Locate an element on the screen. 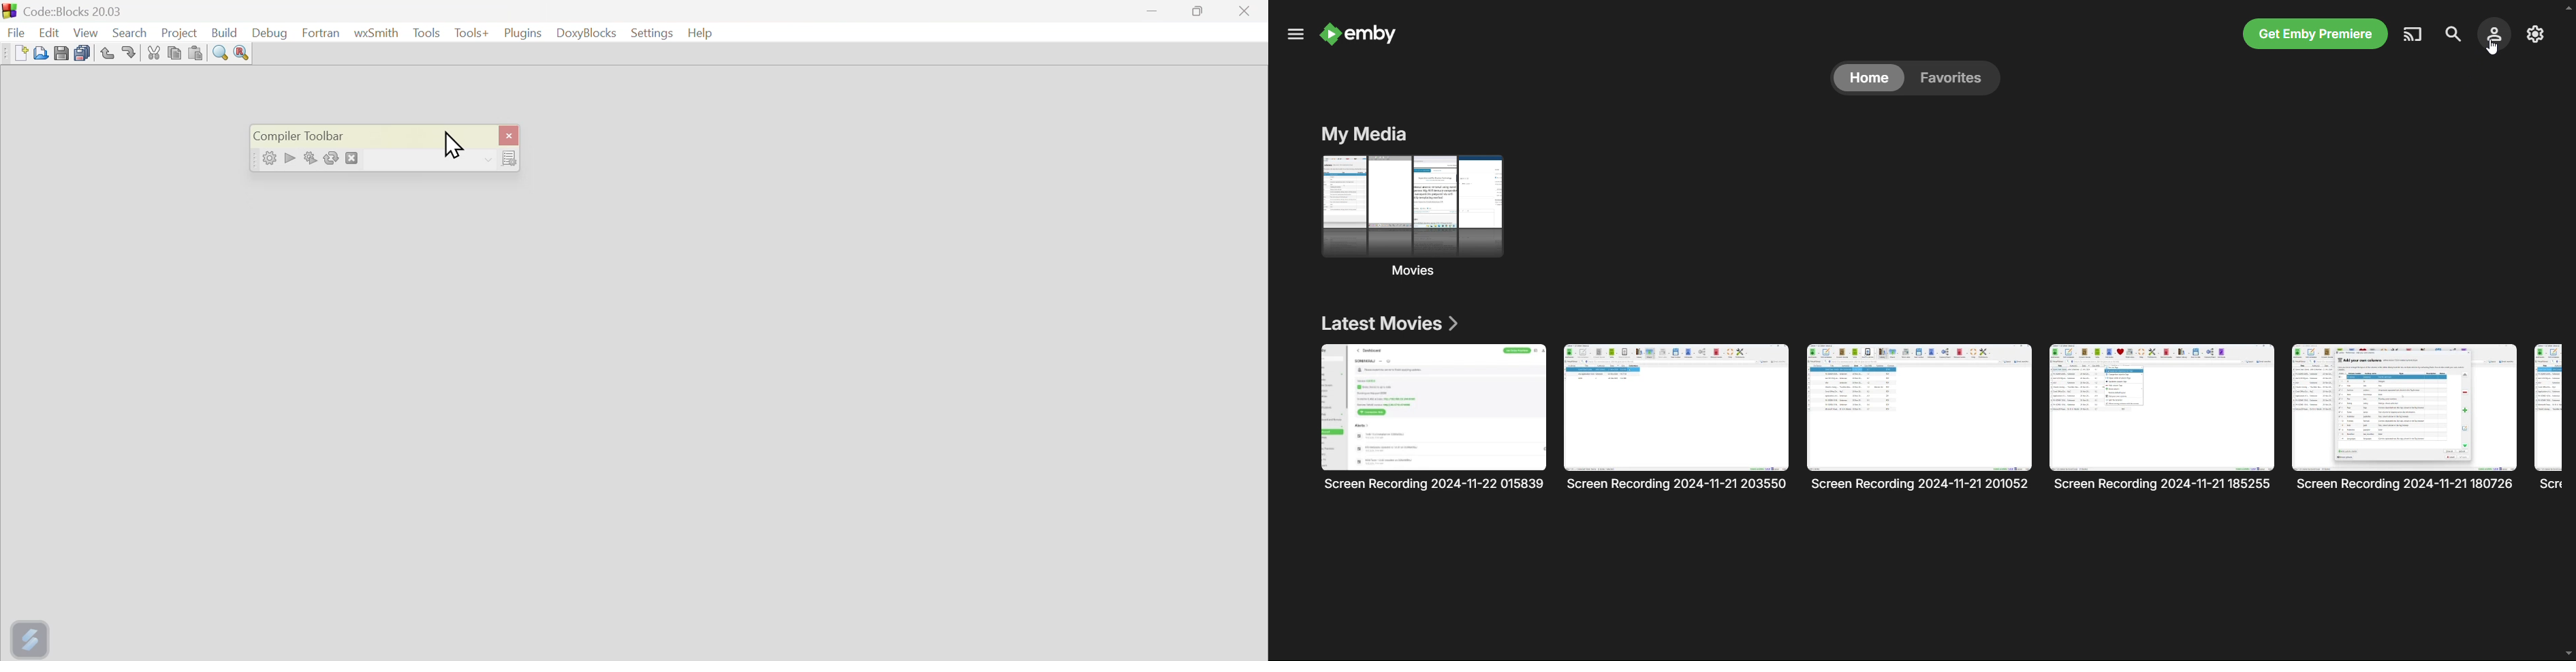 Image resolution: width=2576 pixels, height=672 pixels. edit is located at coordinates (50, 28).